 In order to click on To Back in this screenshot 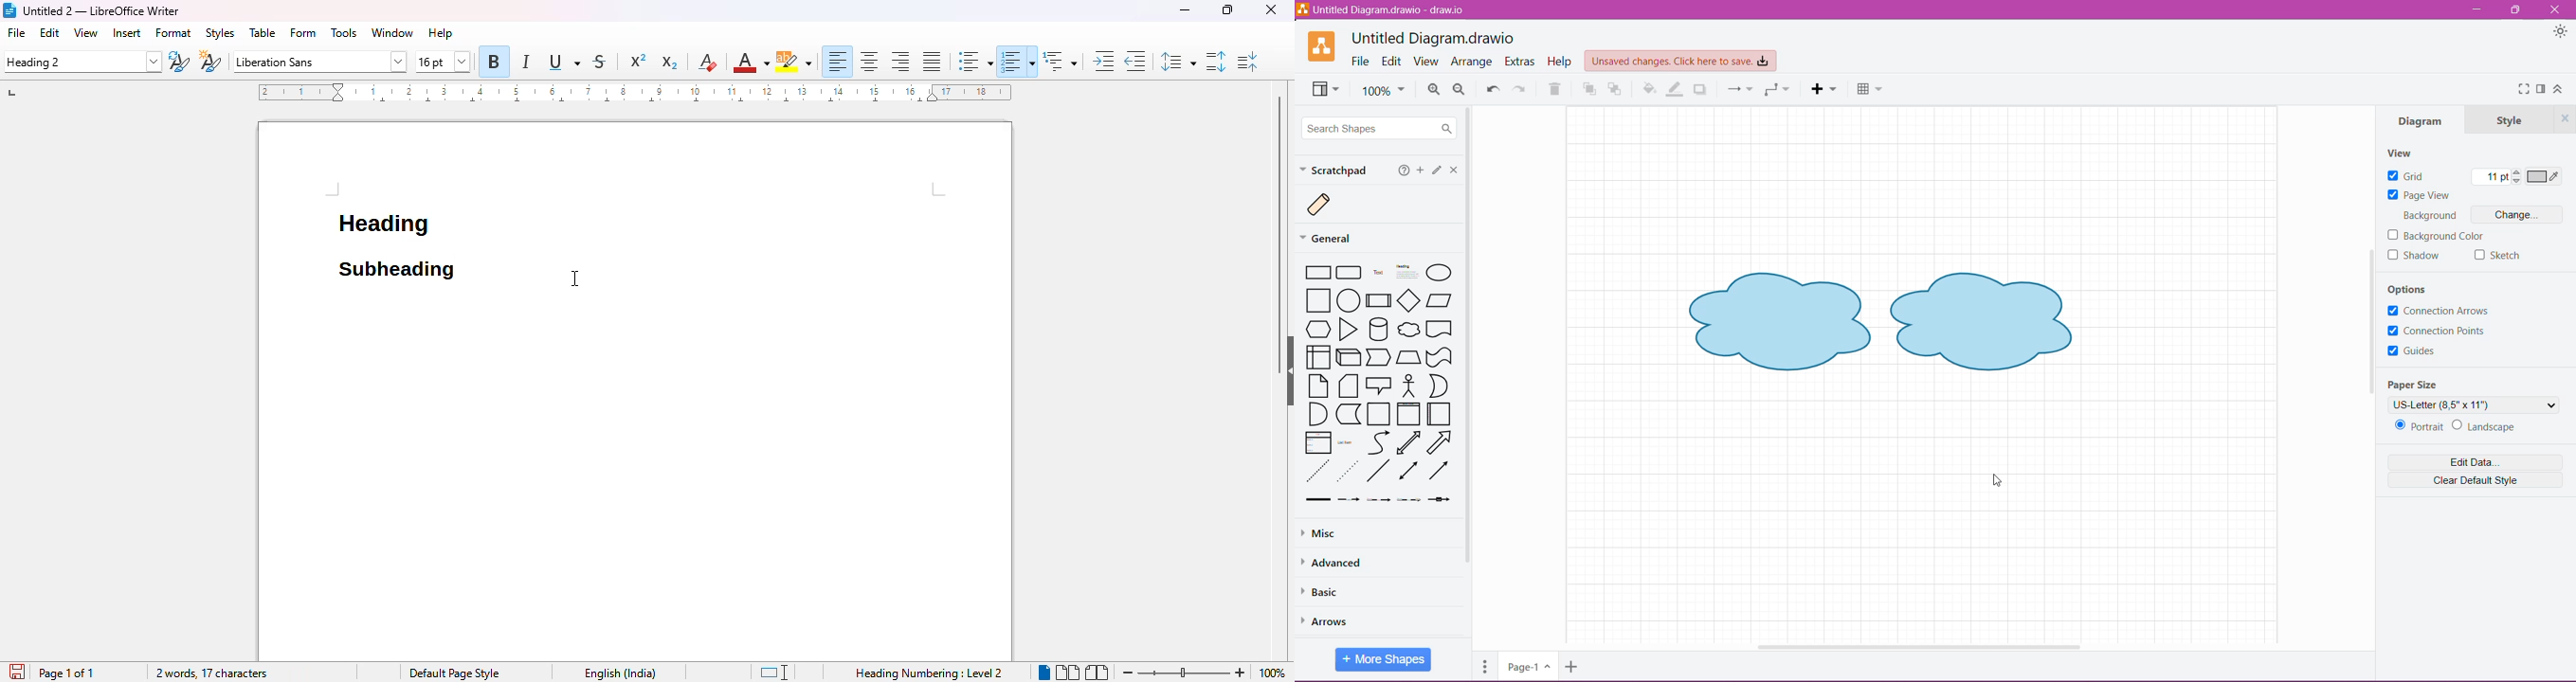, I will do `click(1616, 90)`.